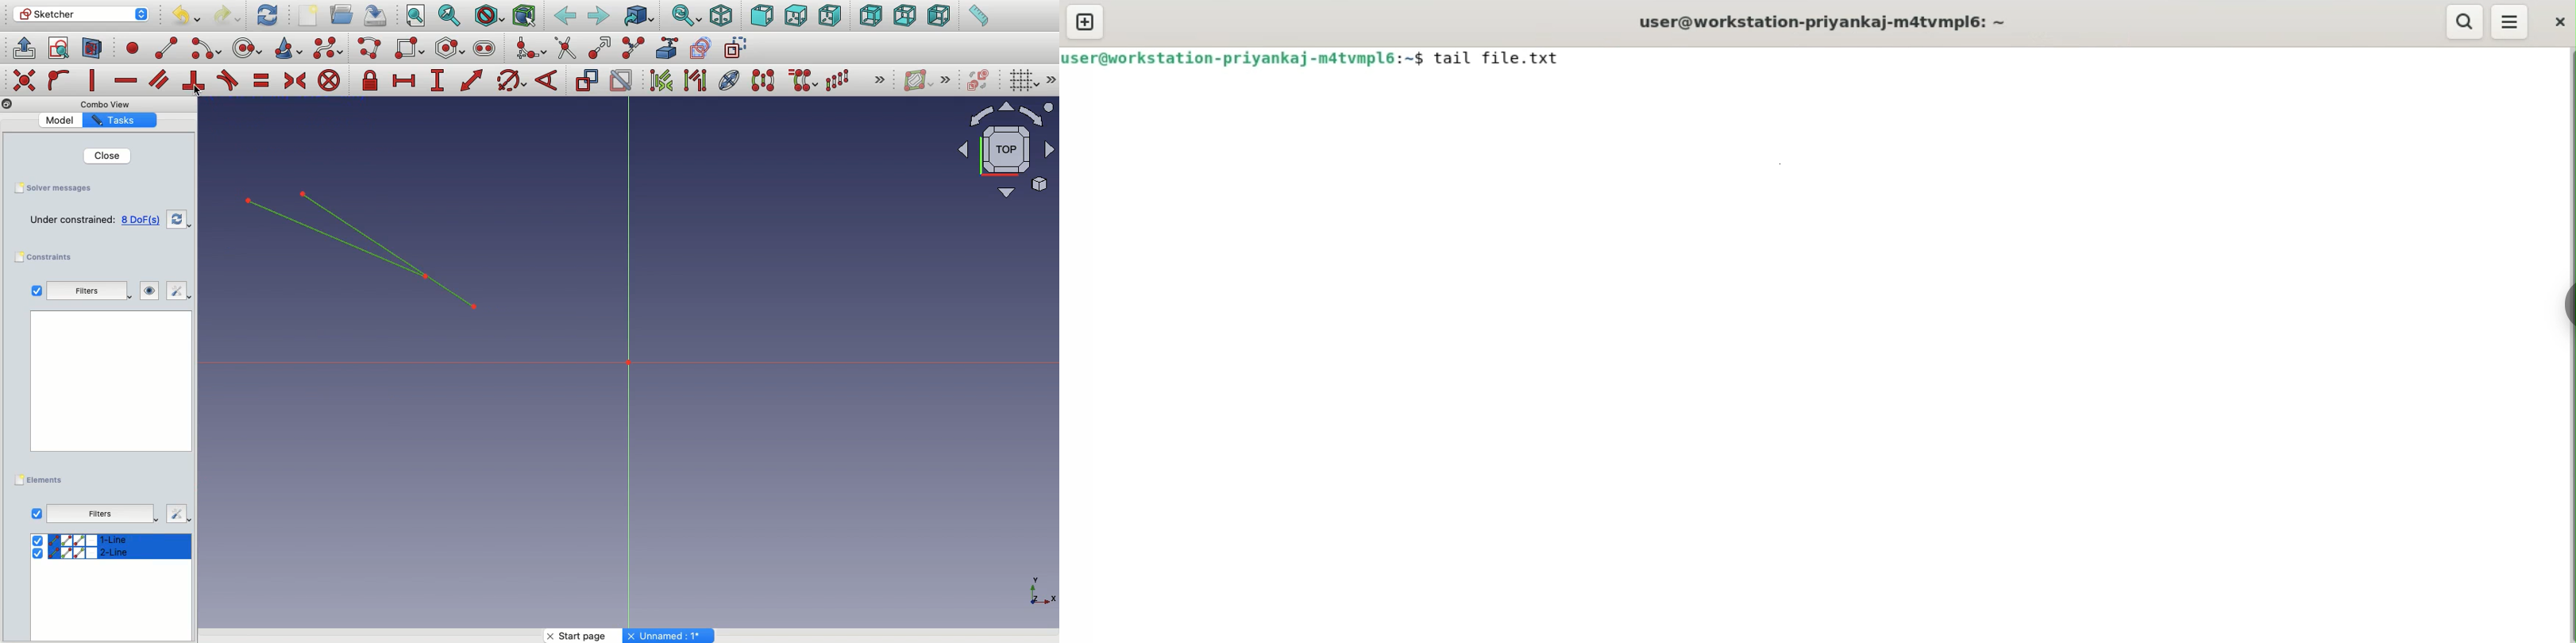  What do you see at coordinates (905, 17) in the screenshot?
I see `Bottom` at bounding box center [905, 17].